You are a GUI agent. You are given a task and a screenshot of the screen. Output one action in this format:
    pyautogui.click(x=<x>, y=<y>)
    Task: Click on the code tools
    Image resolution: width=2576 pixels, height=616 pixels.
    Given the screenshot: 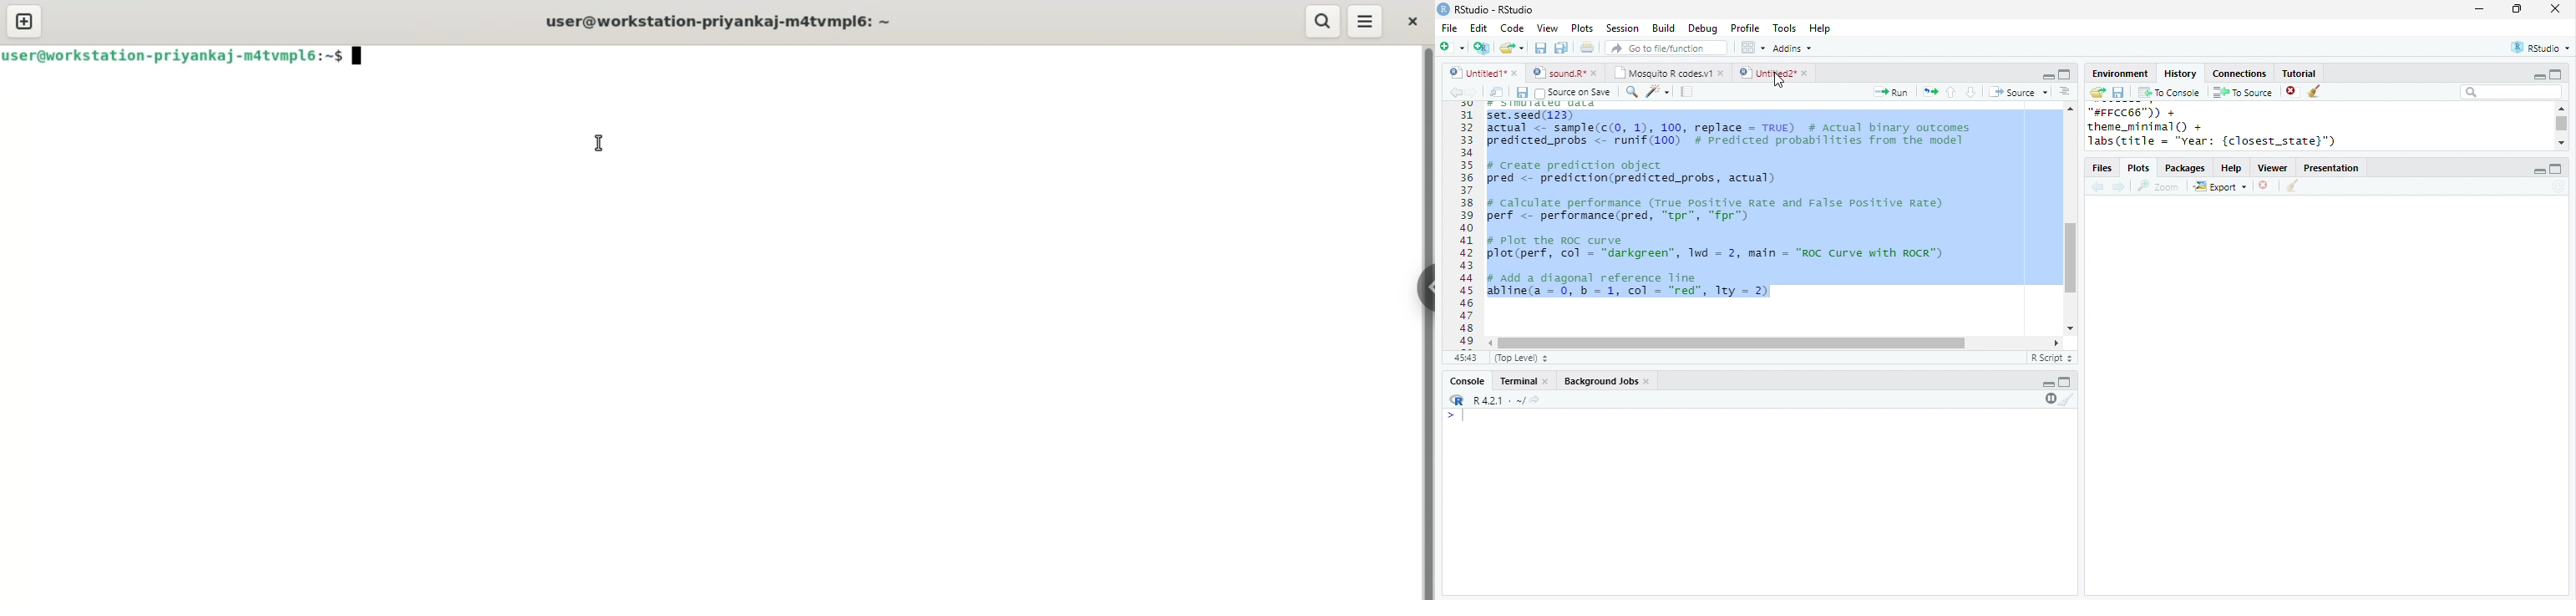 What is the action you would take?
    pyautogui.click(x=1658, y=91)
    